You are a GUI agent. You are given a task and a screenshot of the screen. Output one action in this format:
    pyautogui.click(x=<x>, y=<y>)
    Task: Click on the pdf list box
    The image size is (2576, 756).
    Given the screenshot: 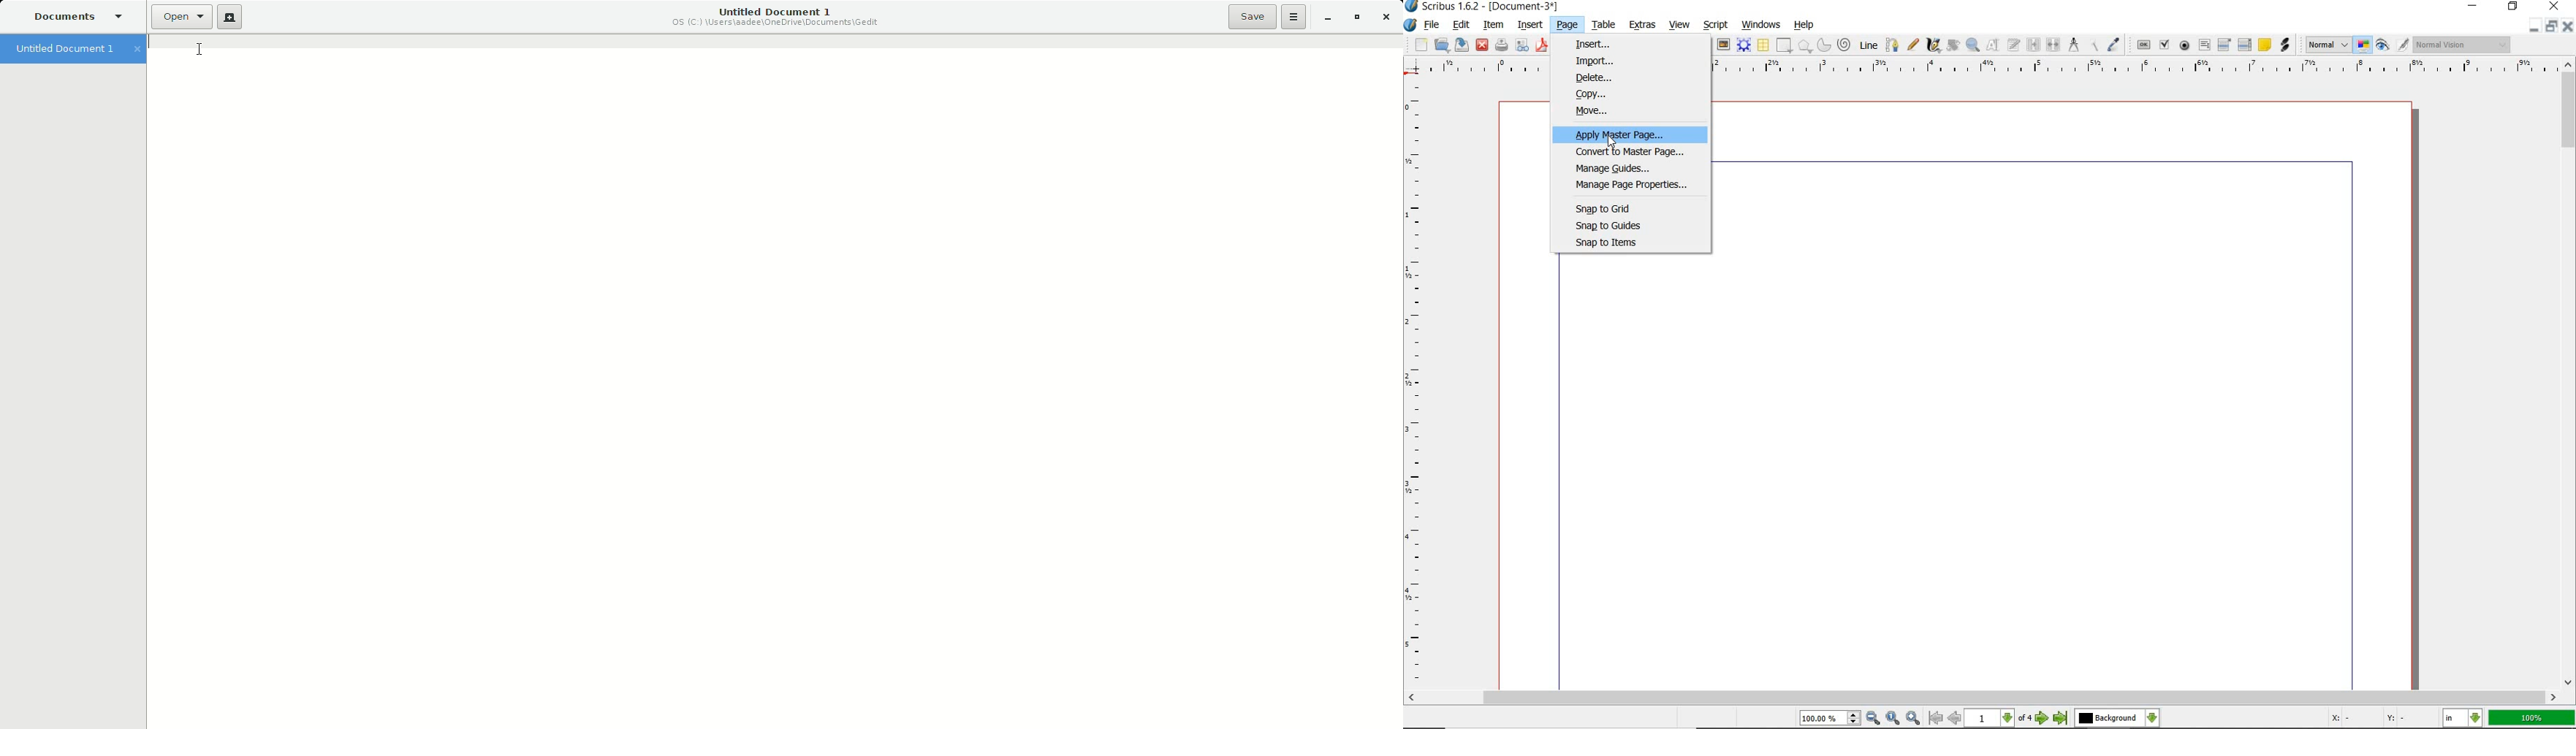 What is the action you would take?
    pyautogui.click(x=2246, y=44)
    